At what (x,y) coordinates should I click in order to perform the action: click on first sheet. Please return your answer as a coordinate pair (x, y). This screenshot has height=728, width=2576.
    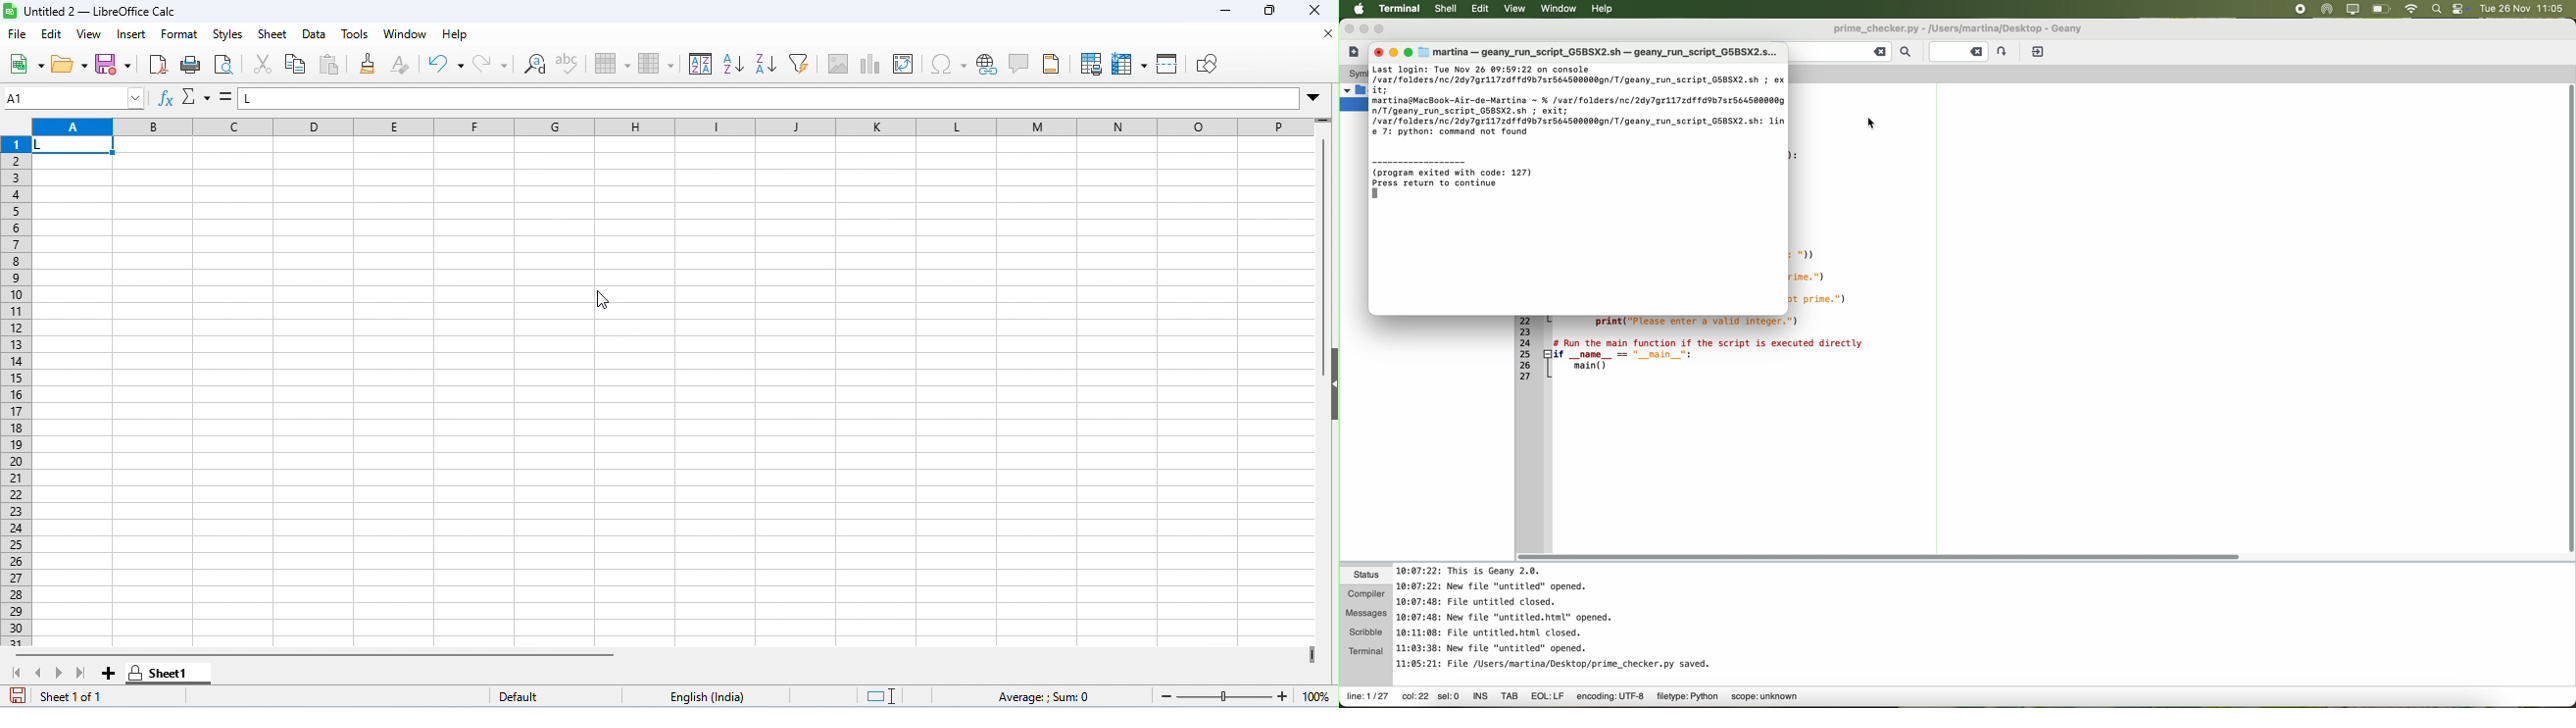
    Looking at the image, I should click on (17, 673).